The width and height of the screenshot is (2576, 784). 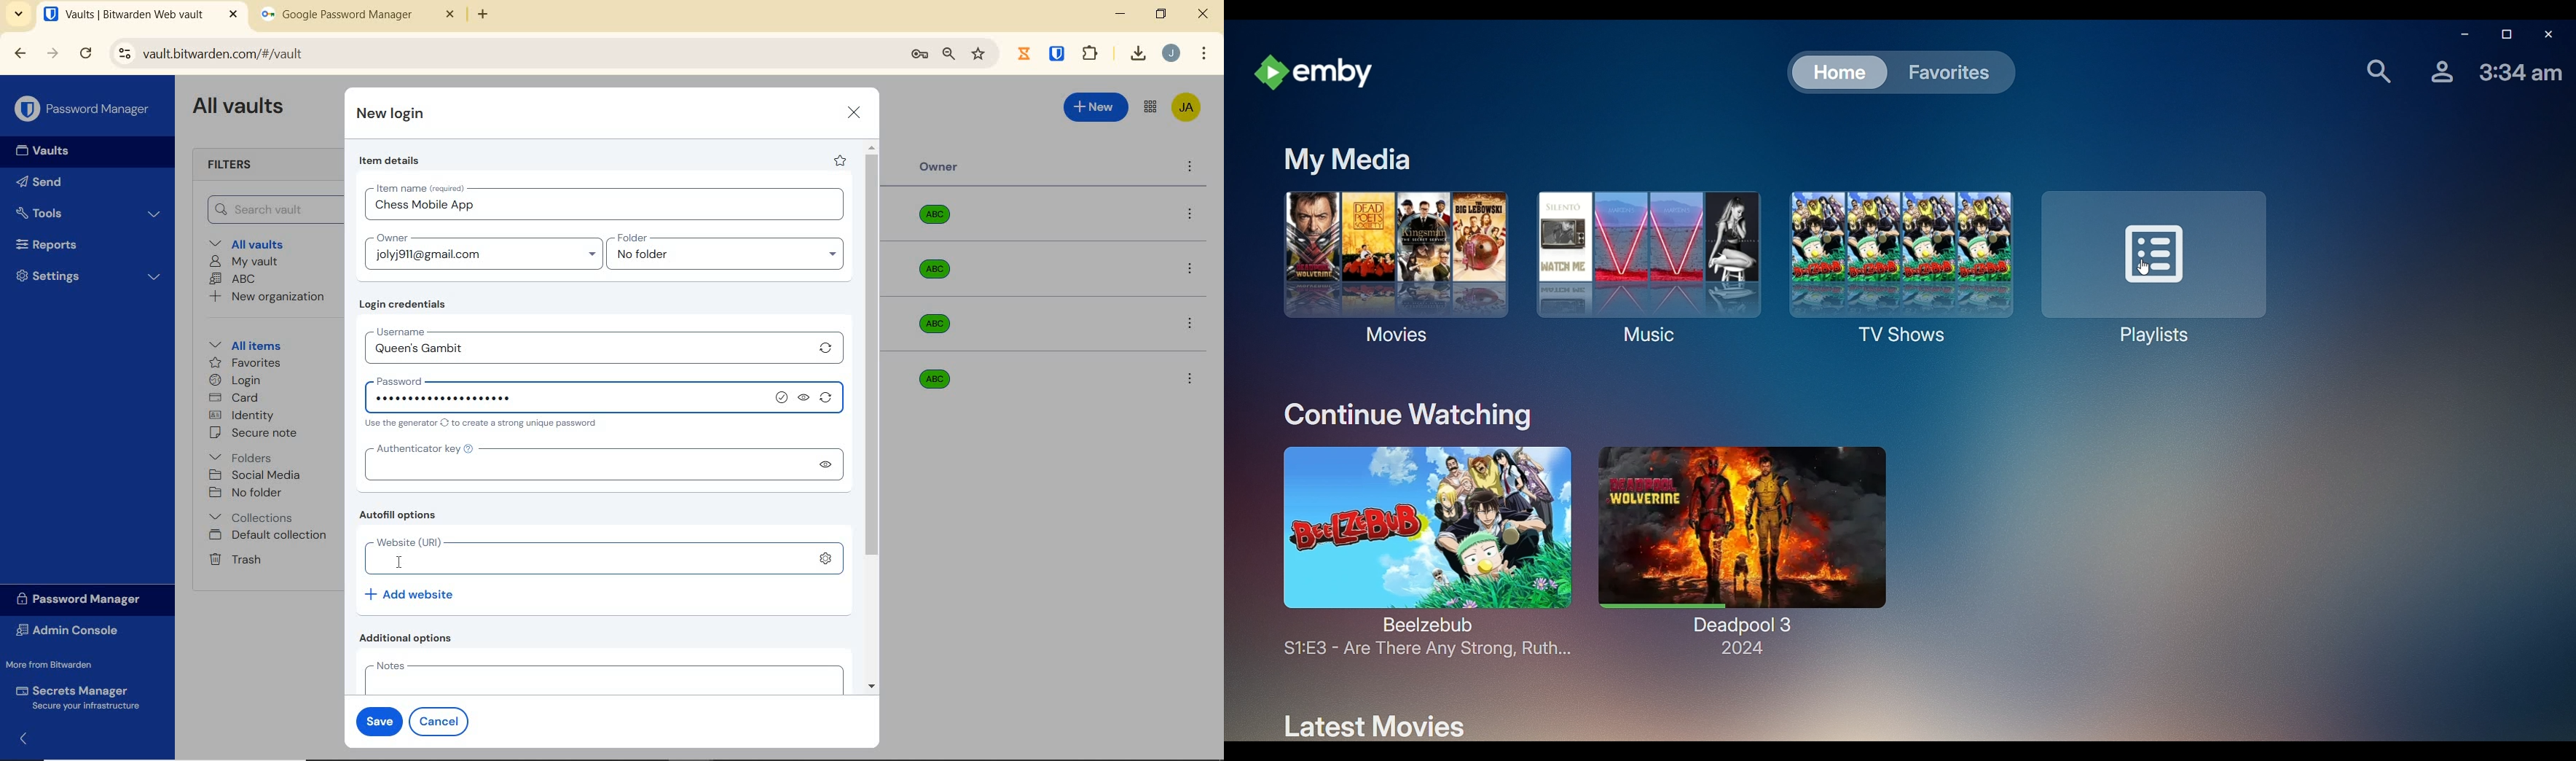 I want to click on Authenticator key, so click(x=581, y=463).